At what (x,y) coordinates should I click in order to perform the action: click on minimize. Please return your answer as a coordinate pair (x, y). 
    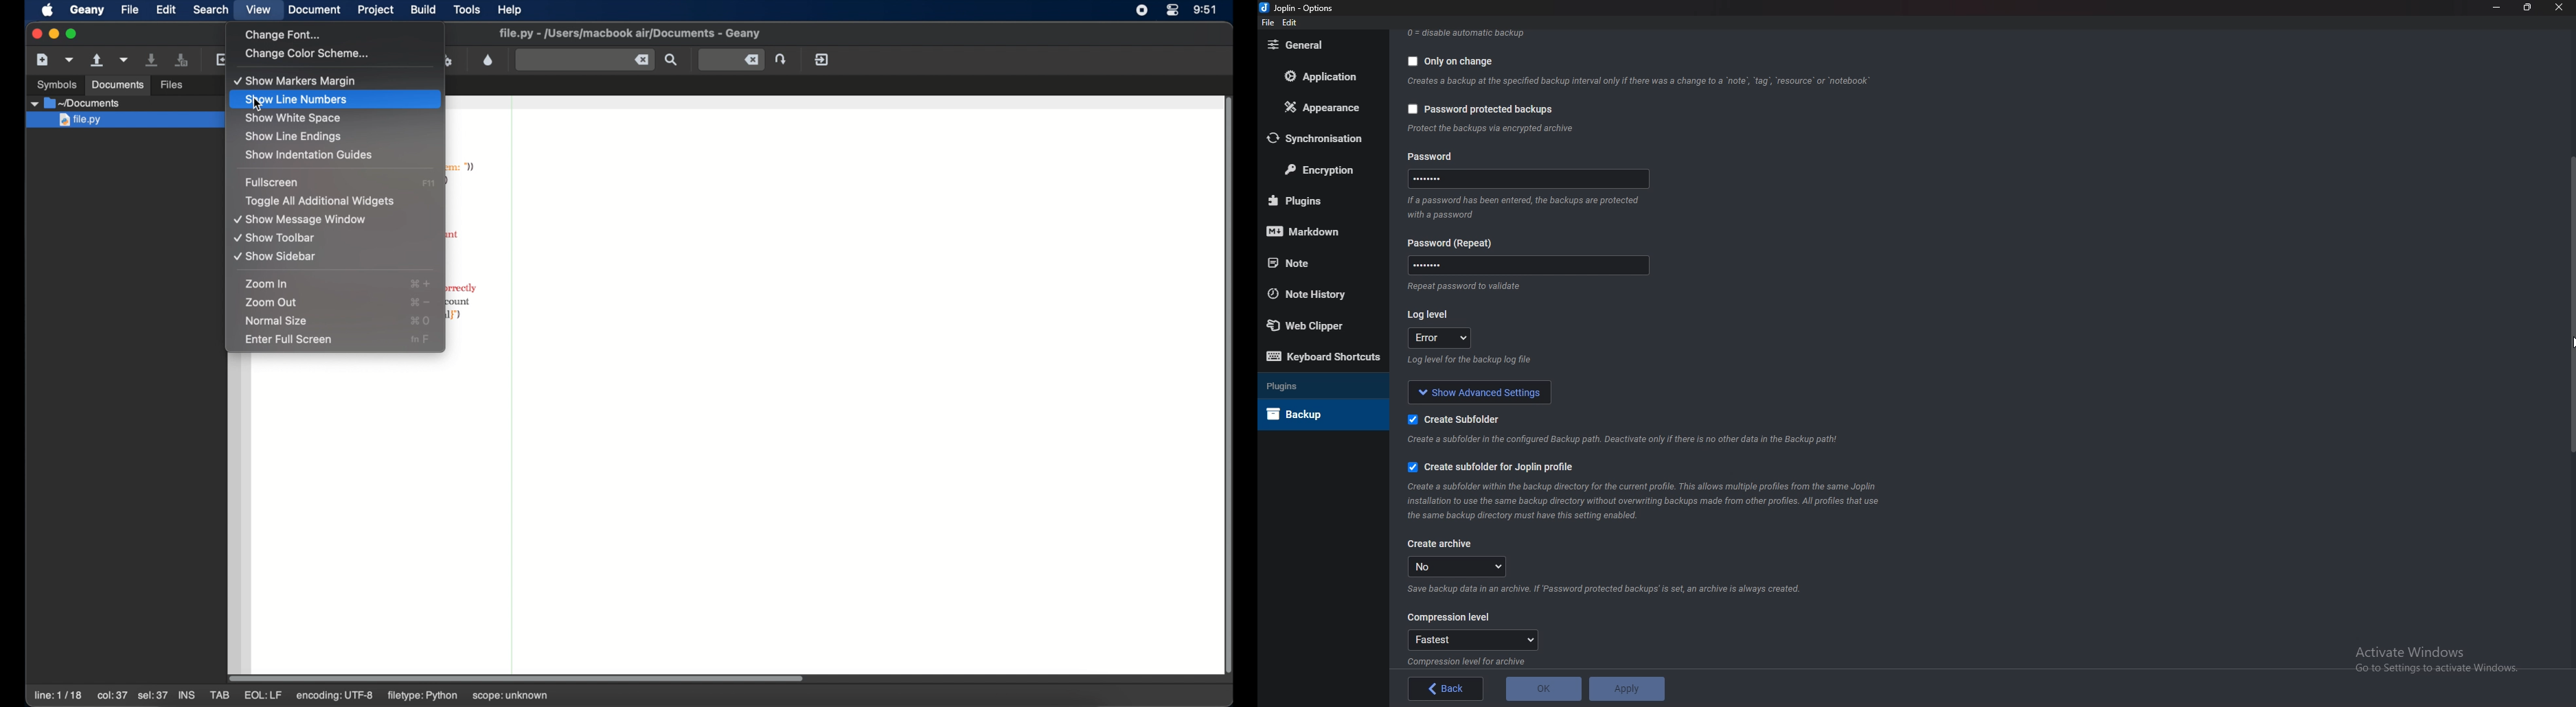
    Looking at the image, I should click on (54, 34).